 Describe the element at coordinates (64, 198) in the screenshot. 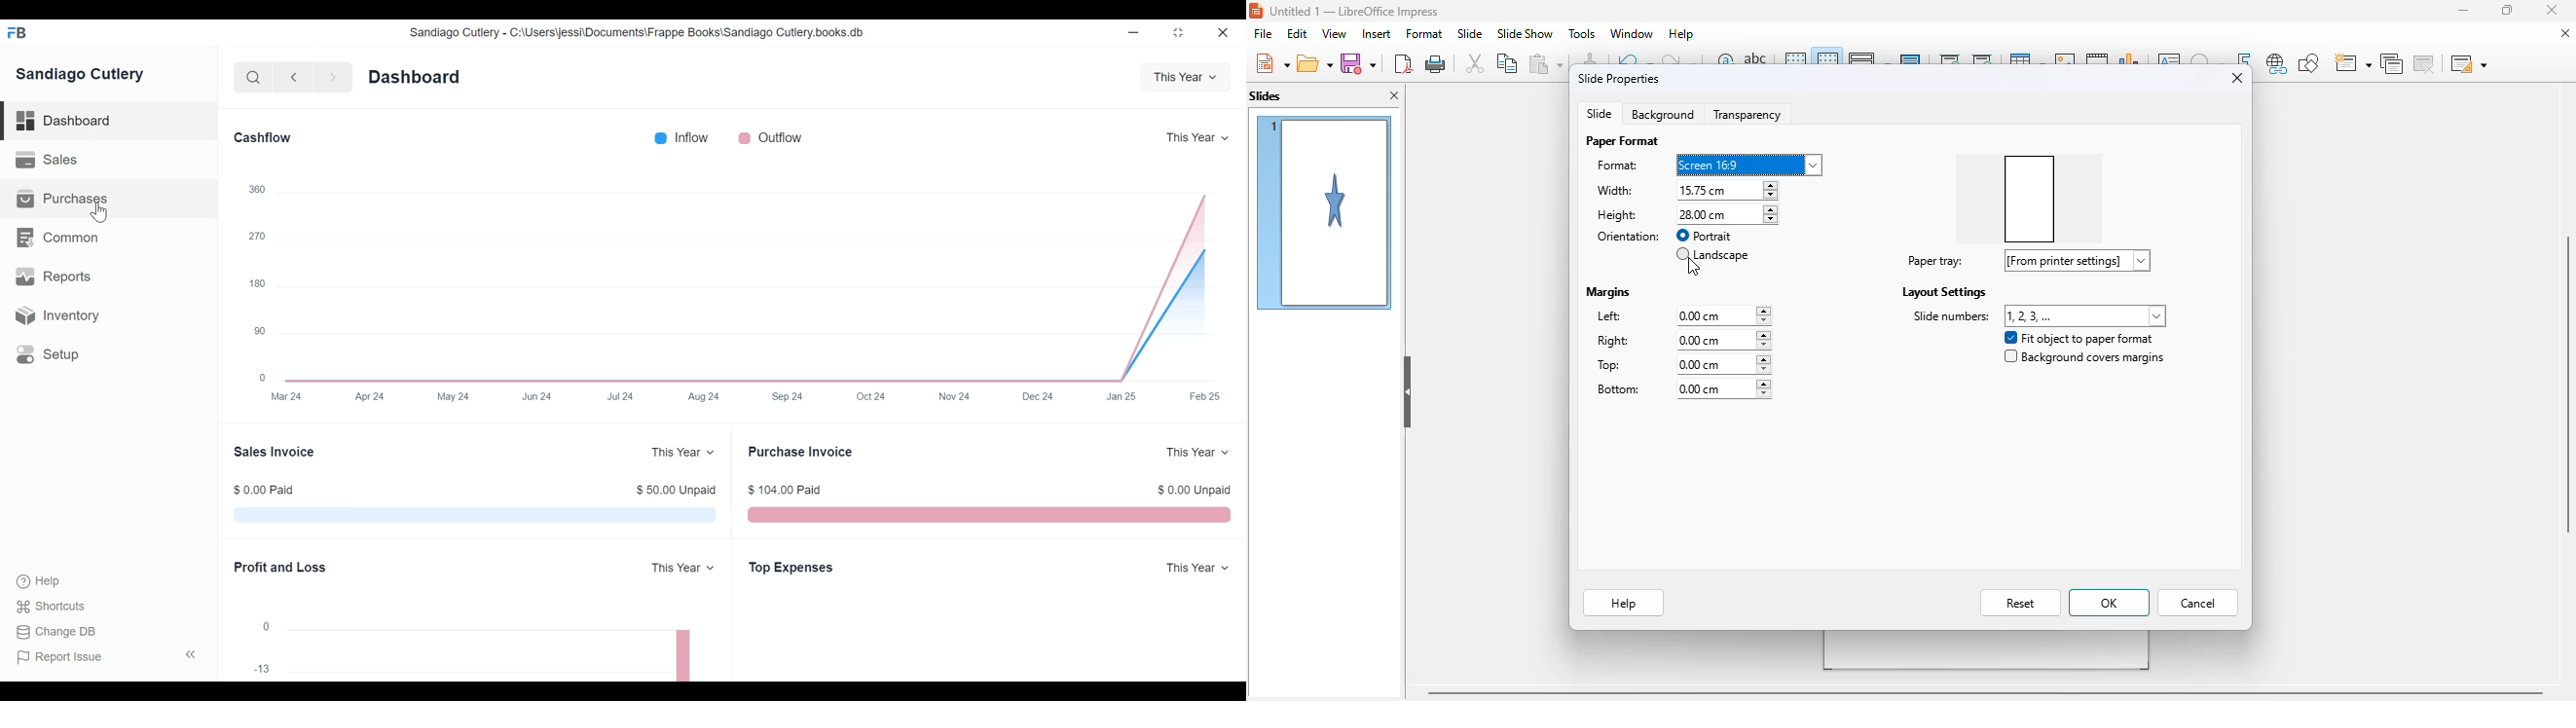

I see `Purchases` at that location.